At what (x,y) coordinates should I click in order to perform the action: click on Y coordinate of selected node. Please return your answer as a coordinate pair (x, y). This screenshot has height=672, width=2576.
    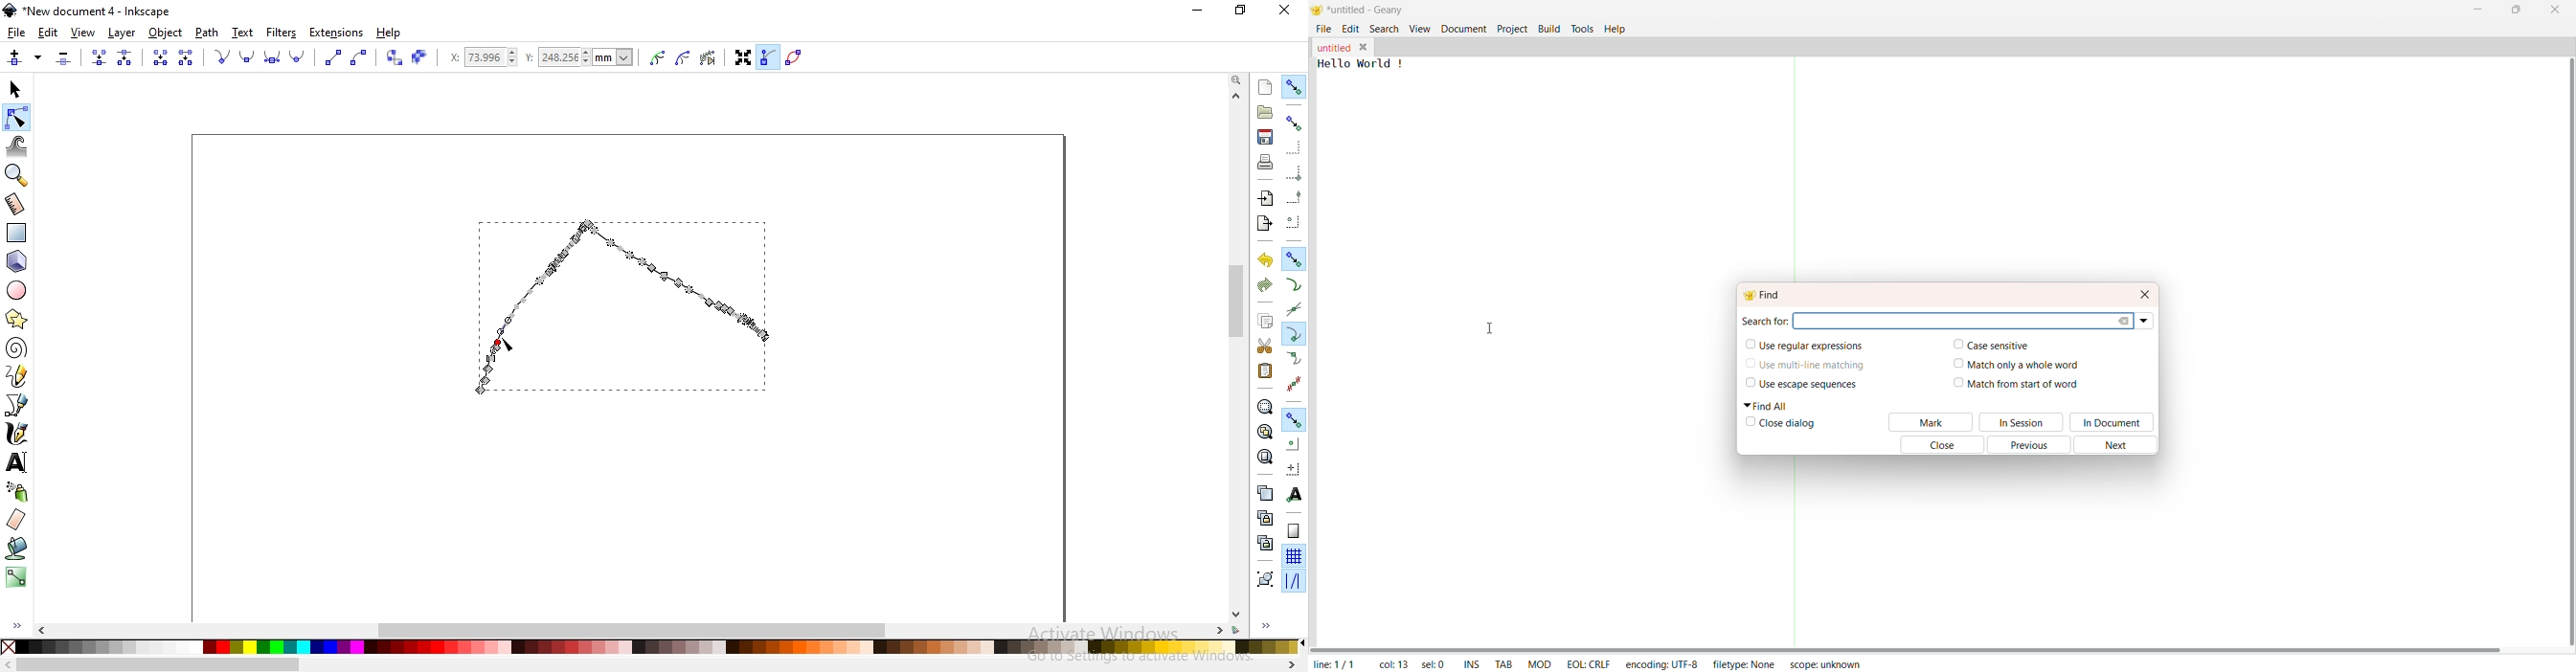
    Looking at the image, I should click on (583, 59).